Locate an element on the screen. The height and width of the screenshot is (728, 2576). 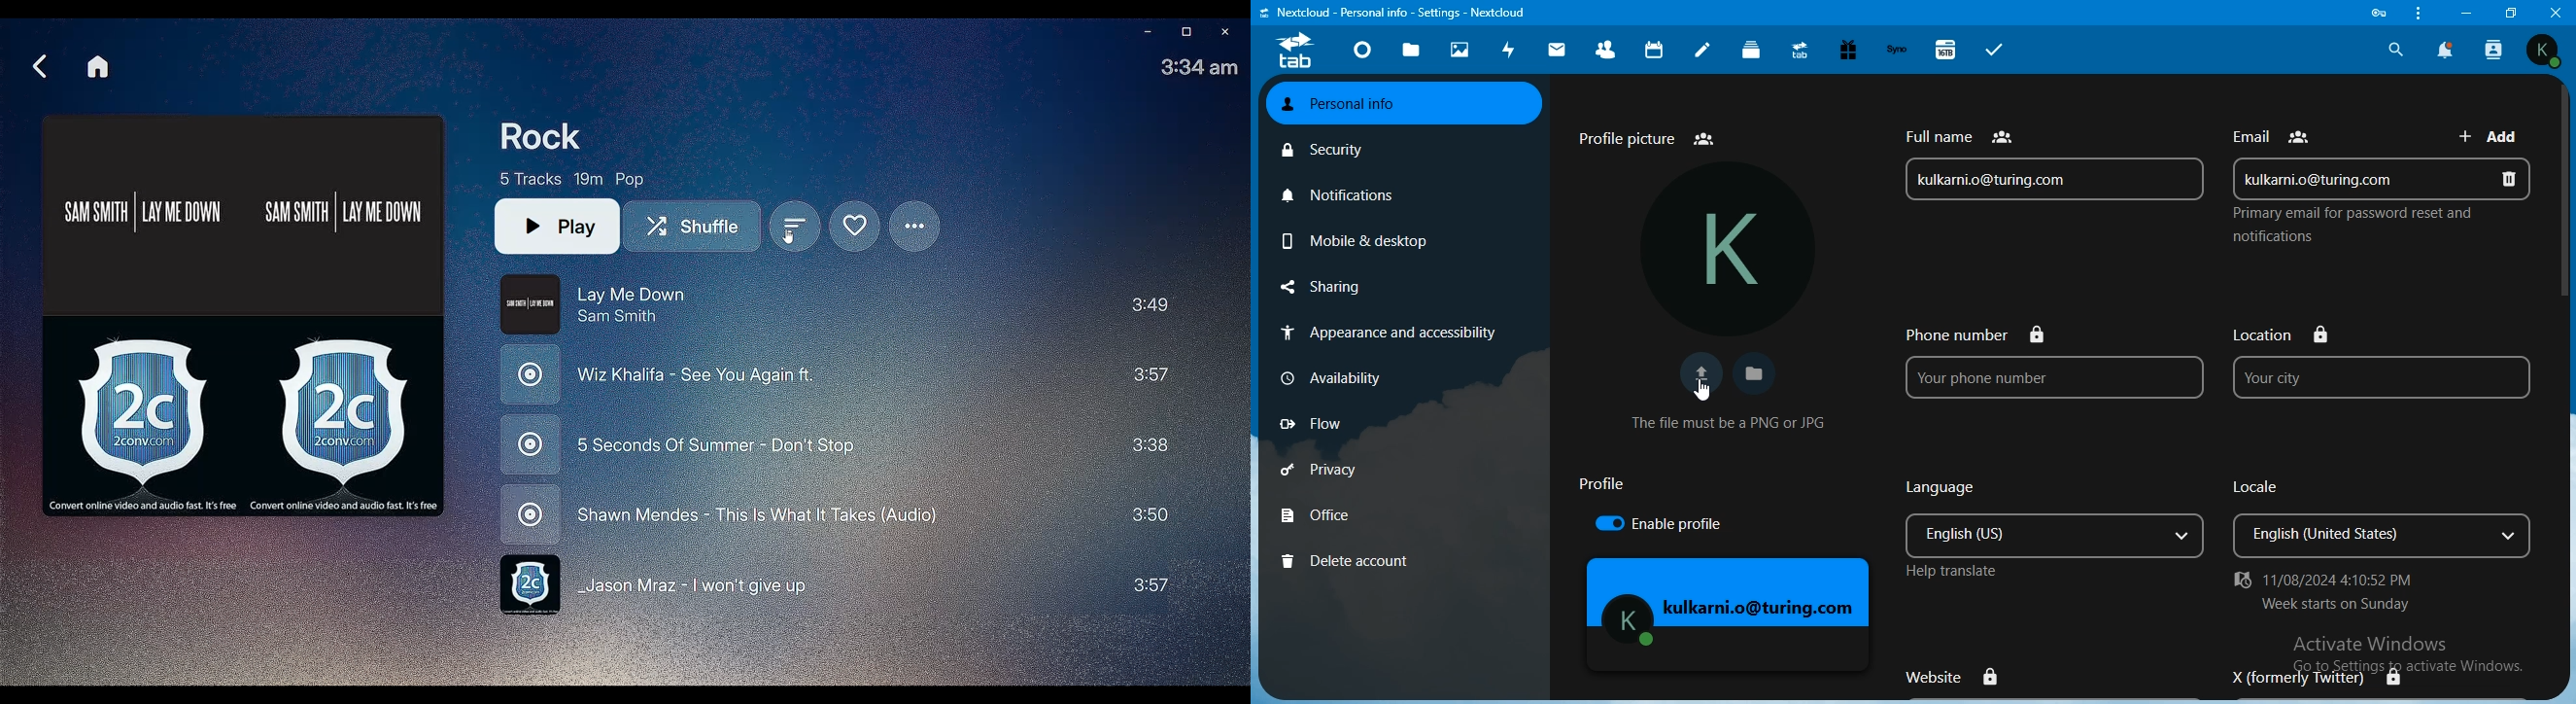
profile picture is located at coordinates (1714, 235).